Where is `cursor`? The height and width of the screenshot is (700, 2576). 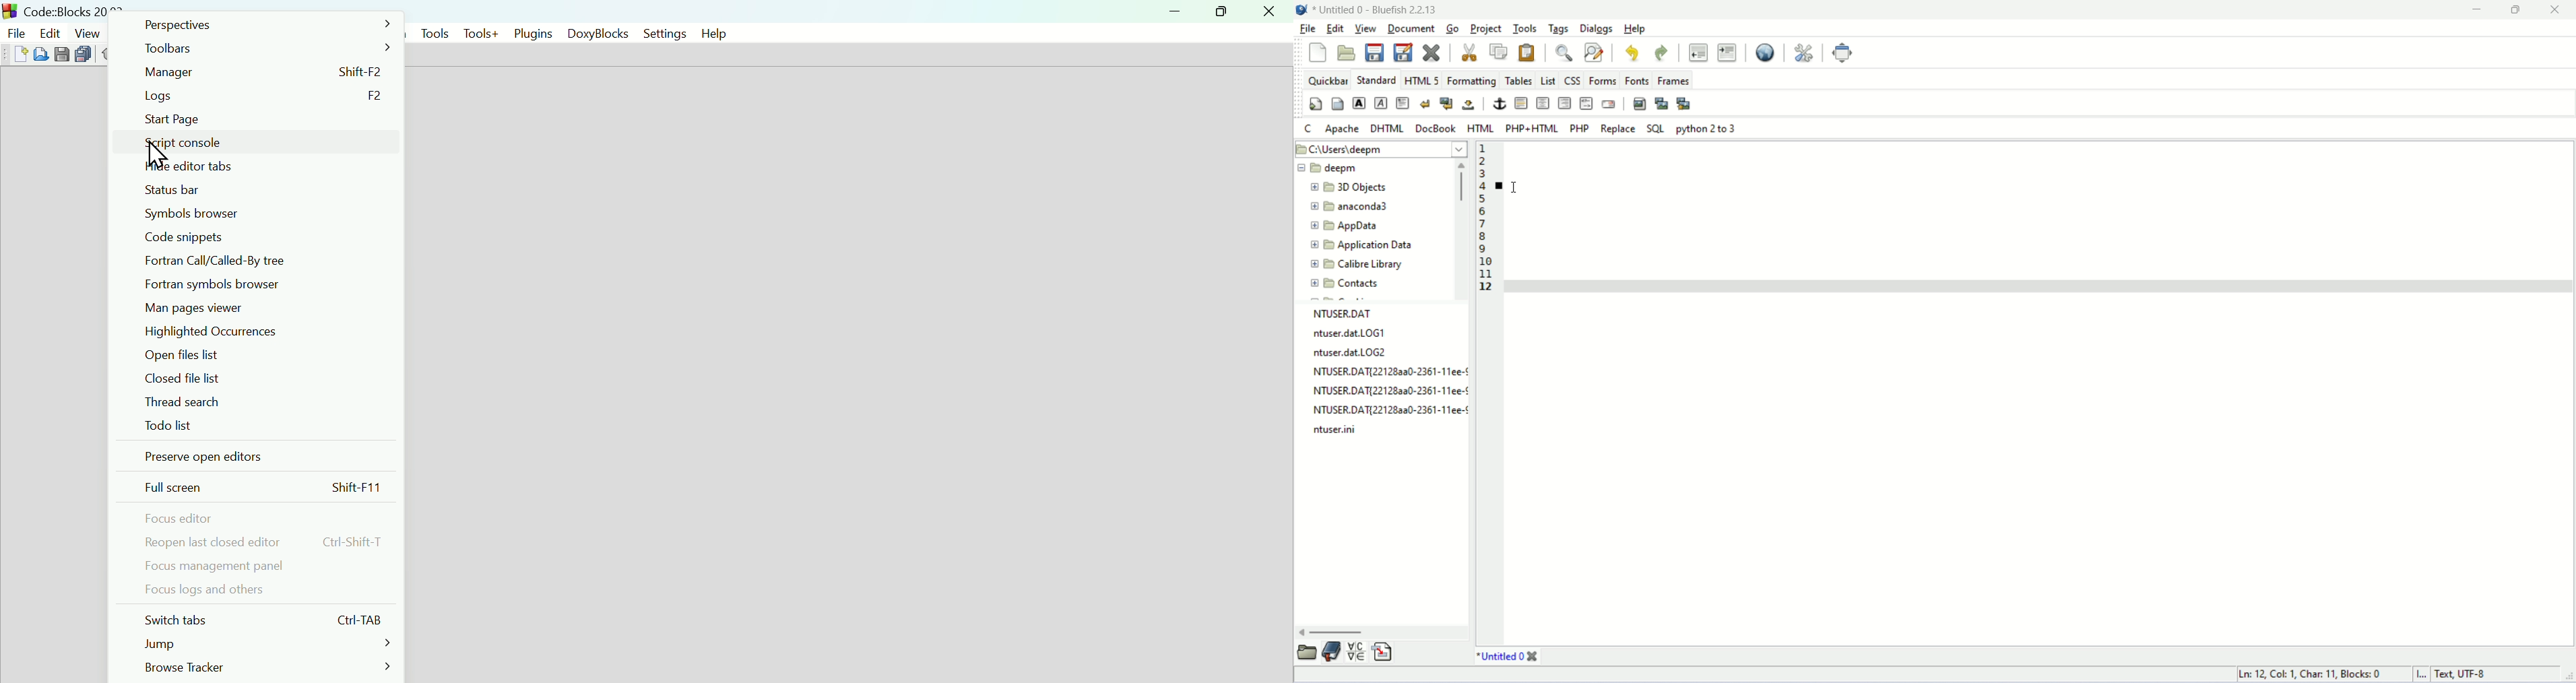 cursor is located at coordinates (1515, 188).